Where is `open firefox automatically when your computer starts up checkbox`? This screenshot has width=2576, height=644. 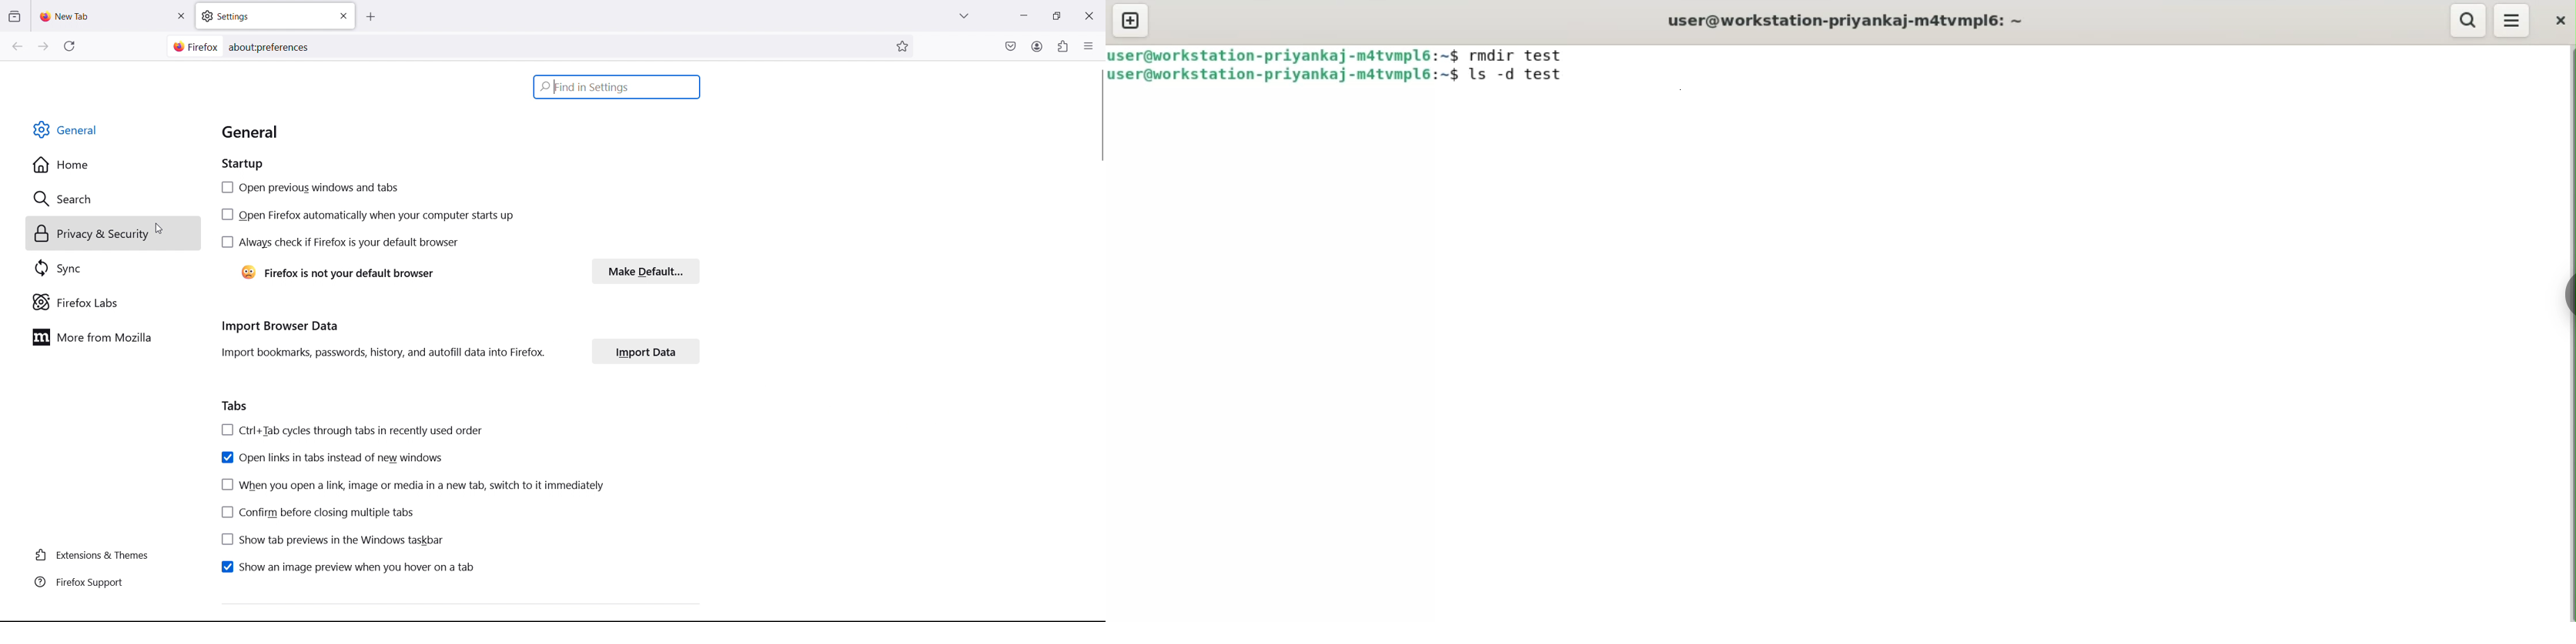
open firefox automatically when your computer starts up checkbox is located at coordinates (366, 215).